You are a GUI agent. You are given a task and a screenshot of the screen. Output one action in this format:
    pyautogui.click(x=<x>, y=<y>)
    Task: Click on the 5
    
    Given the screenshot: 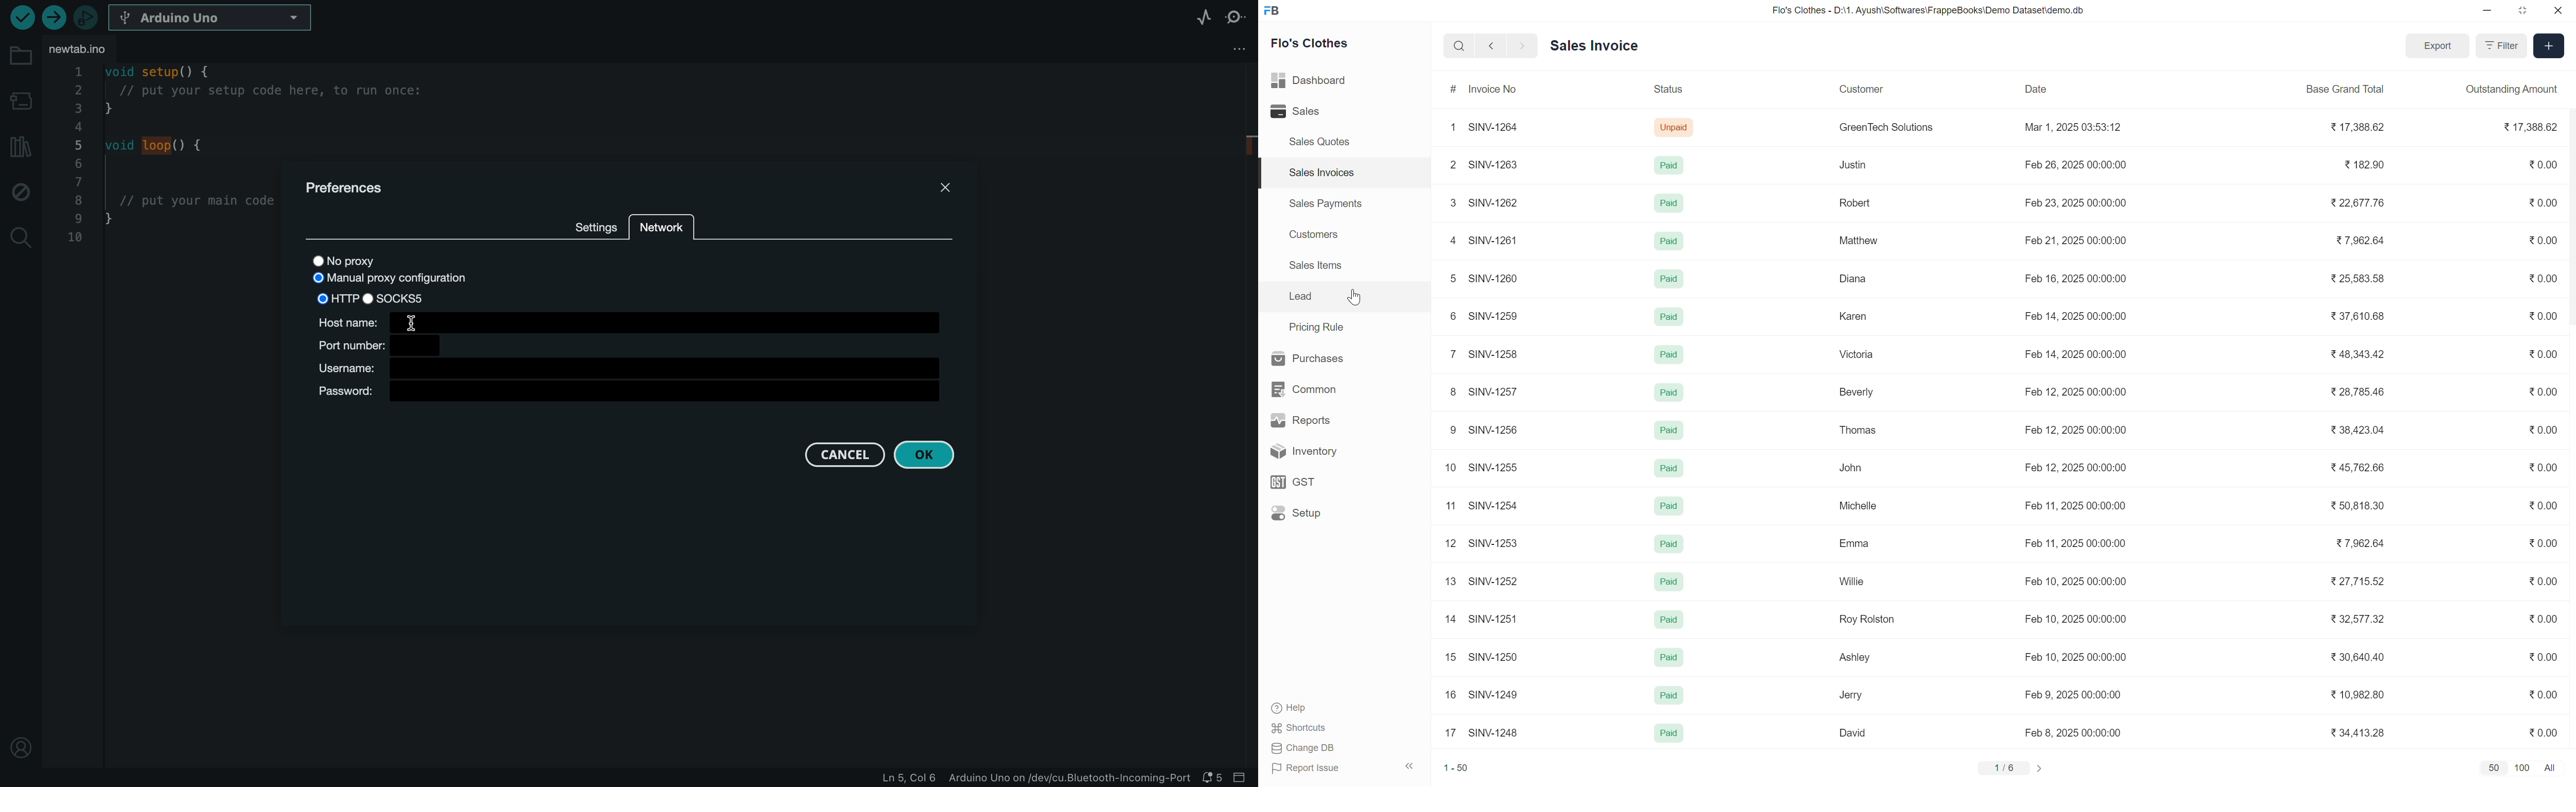 What is the action you would take?
    pyautogui.click(x=1446, y=278)
    